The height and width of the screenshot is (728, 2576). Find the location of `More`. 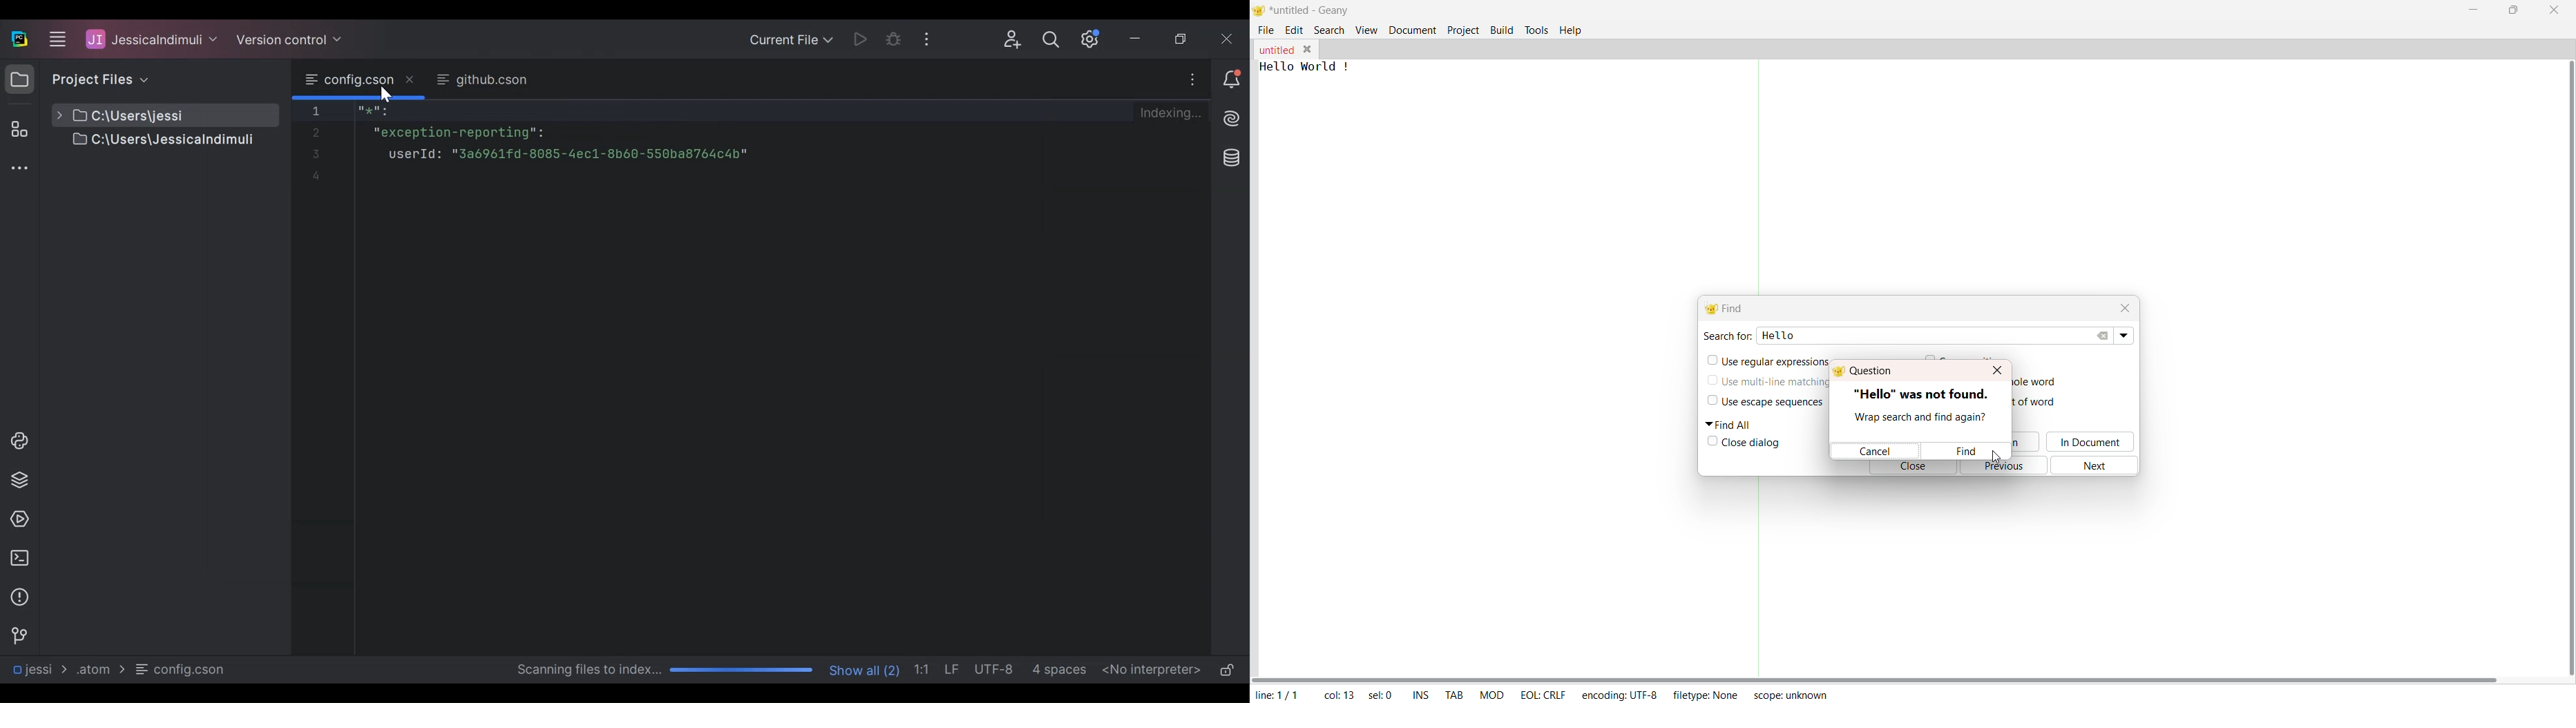

More is located at coordinates (1192, 79).